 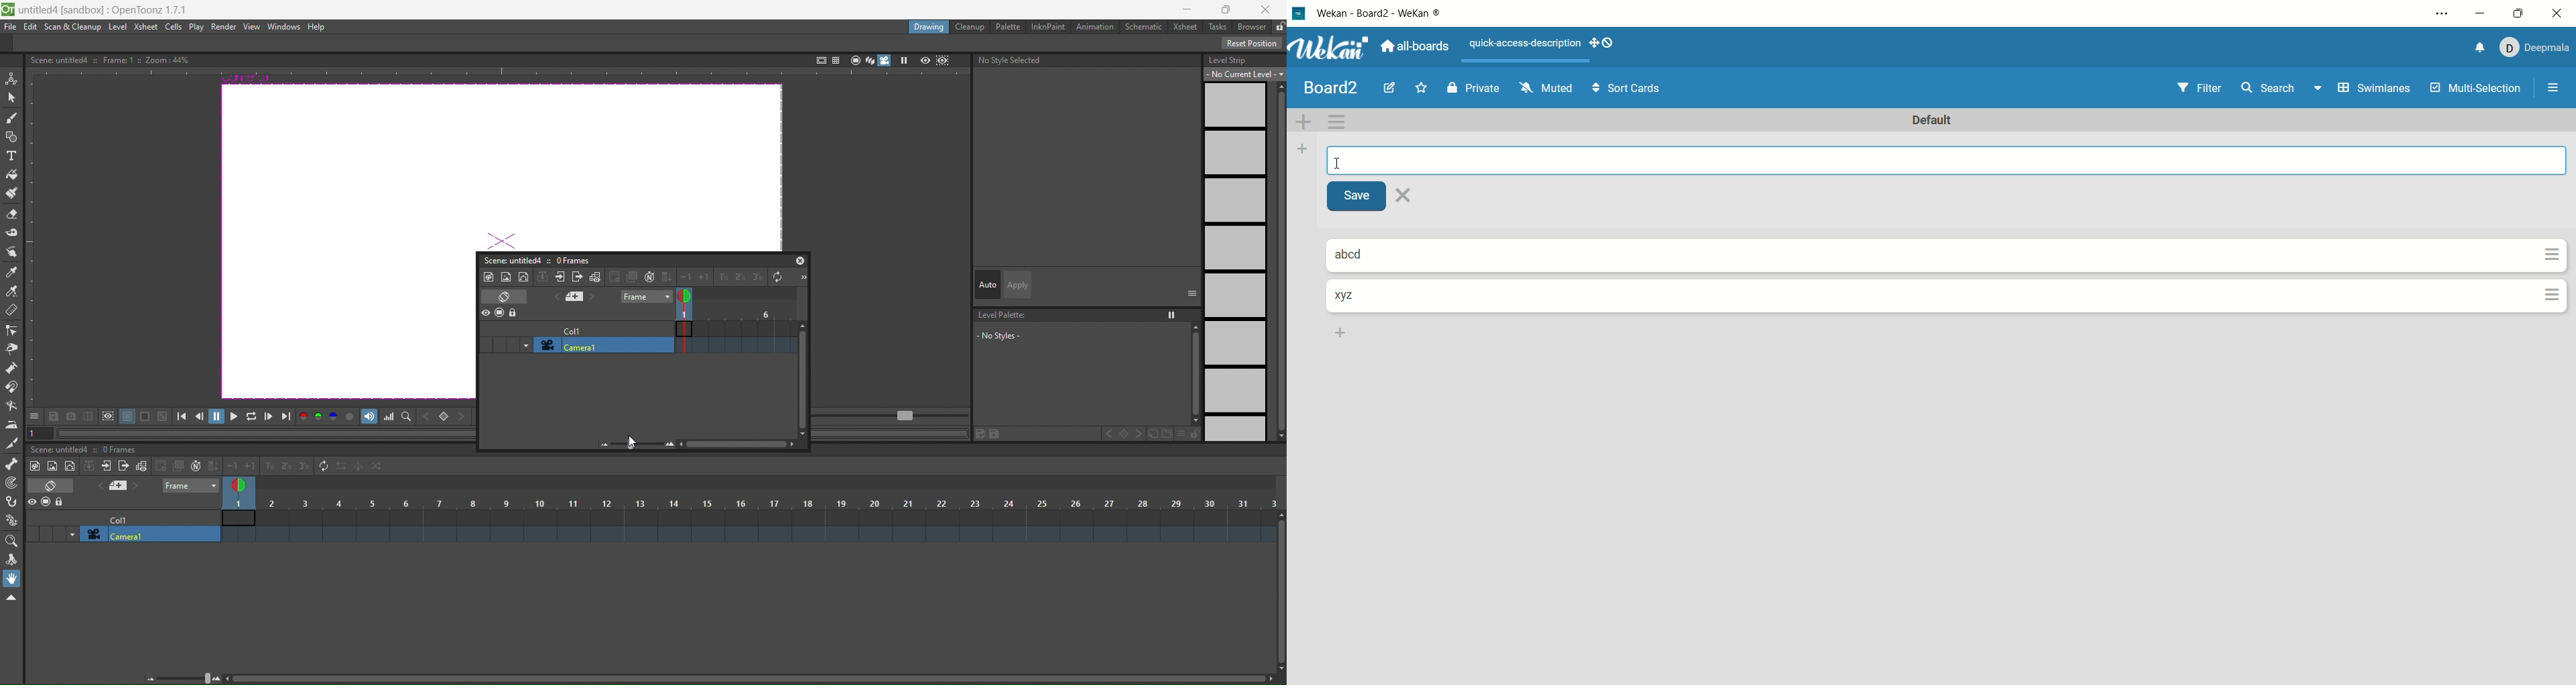 I want to click on muted, so click(x=1543, y=87).